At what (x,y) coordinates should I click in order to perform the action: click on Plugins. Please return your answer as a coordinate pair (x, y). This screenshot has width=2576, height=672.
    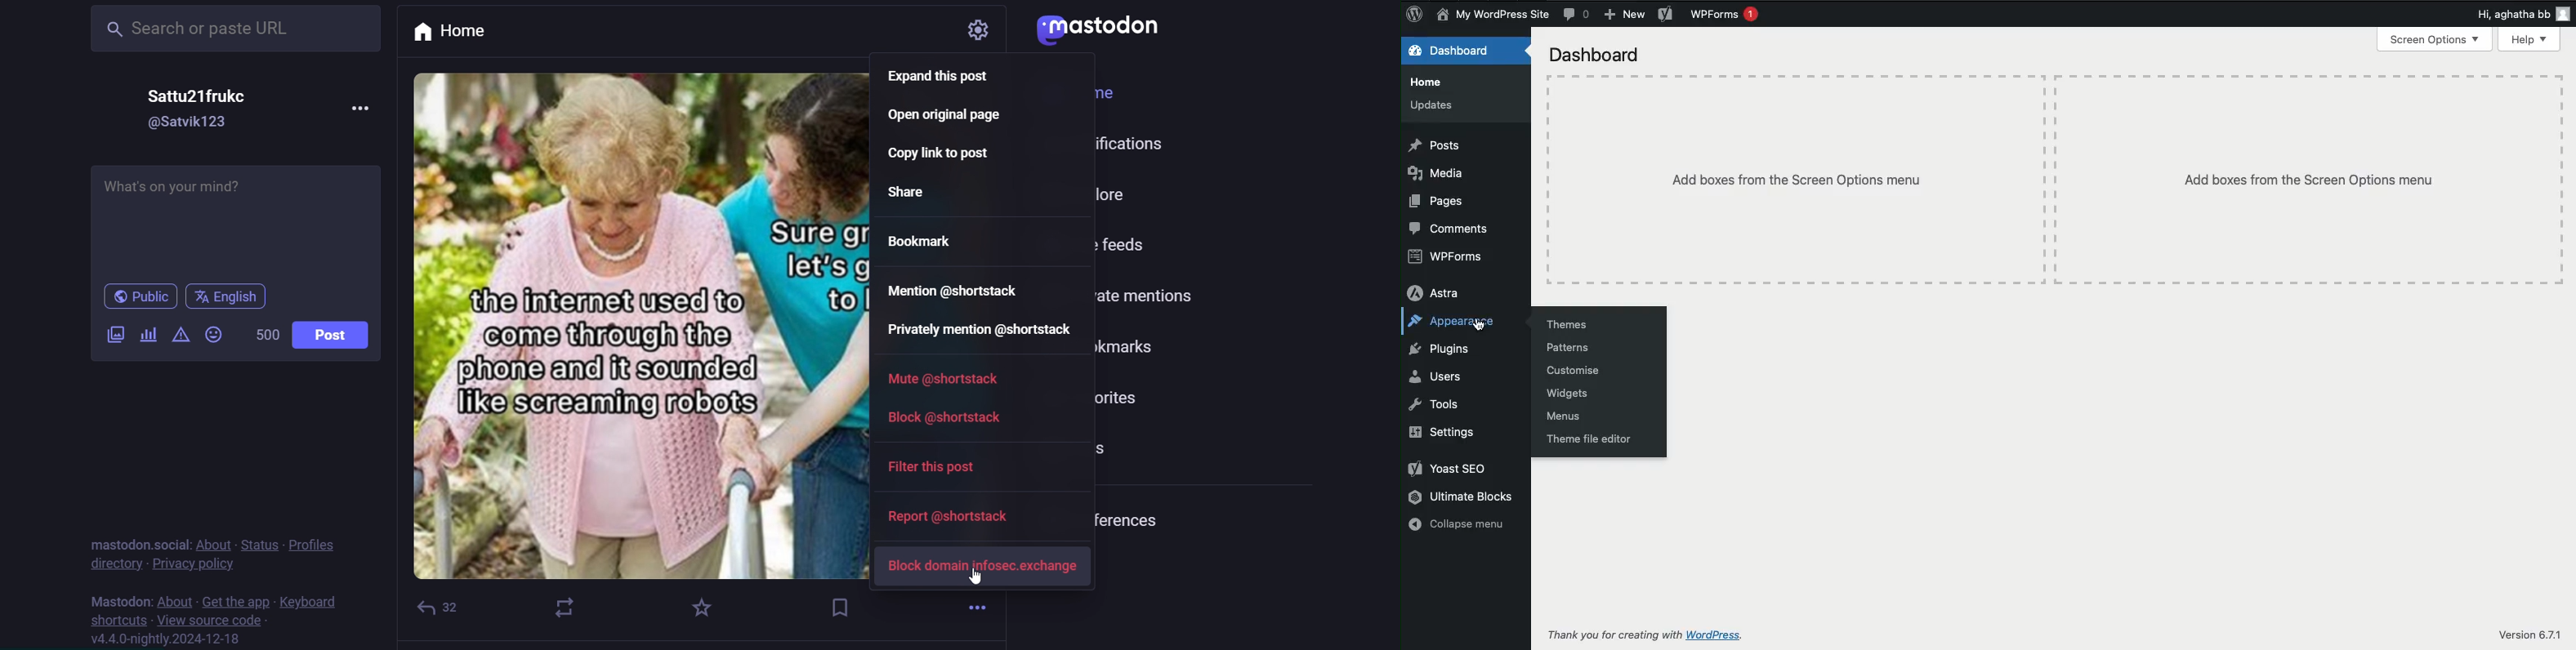
    Looking at the image, I should click on (1439, 350).